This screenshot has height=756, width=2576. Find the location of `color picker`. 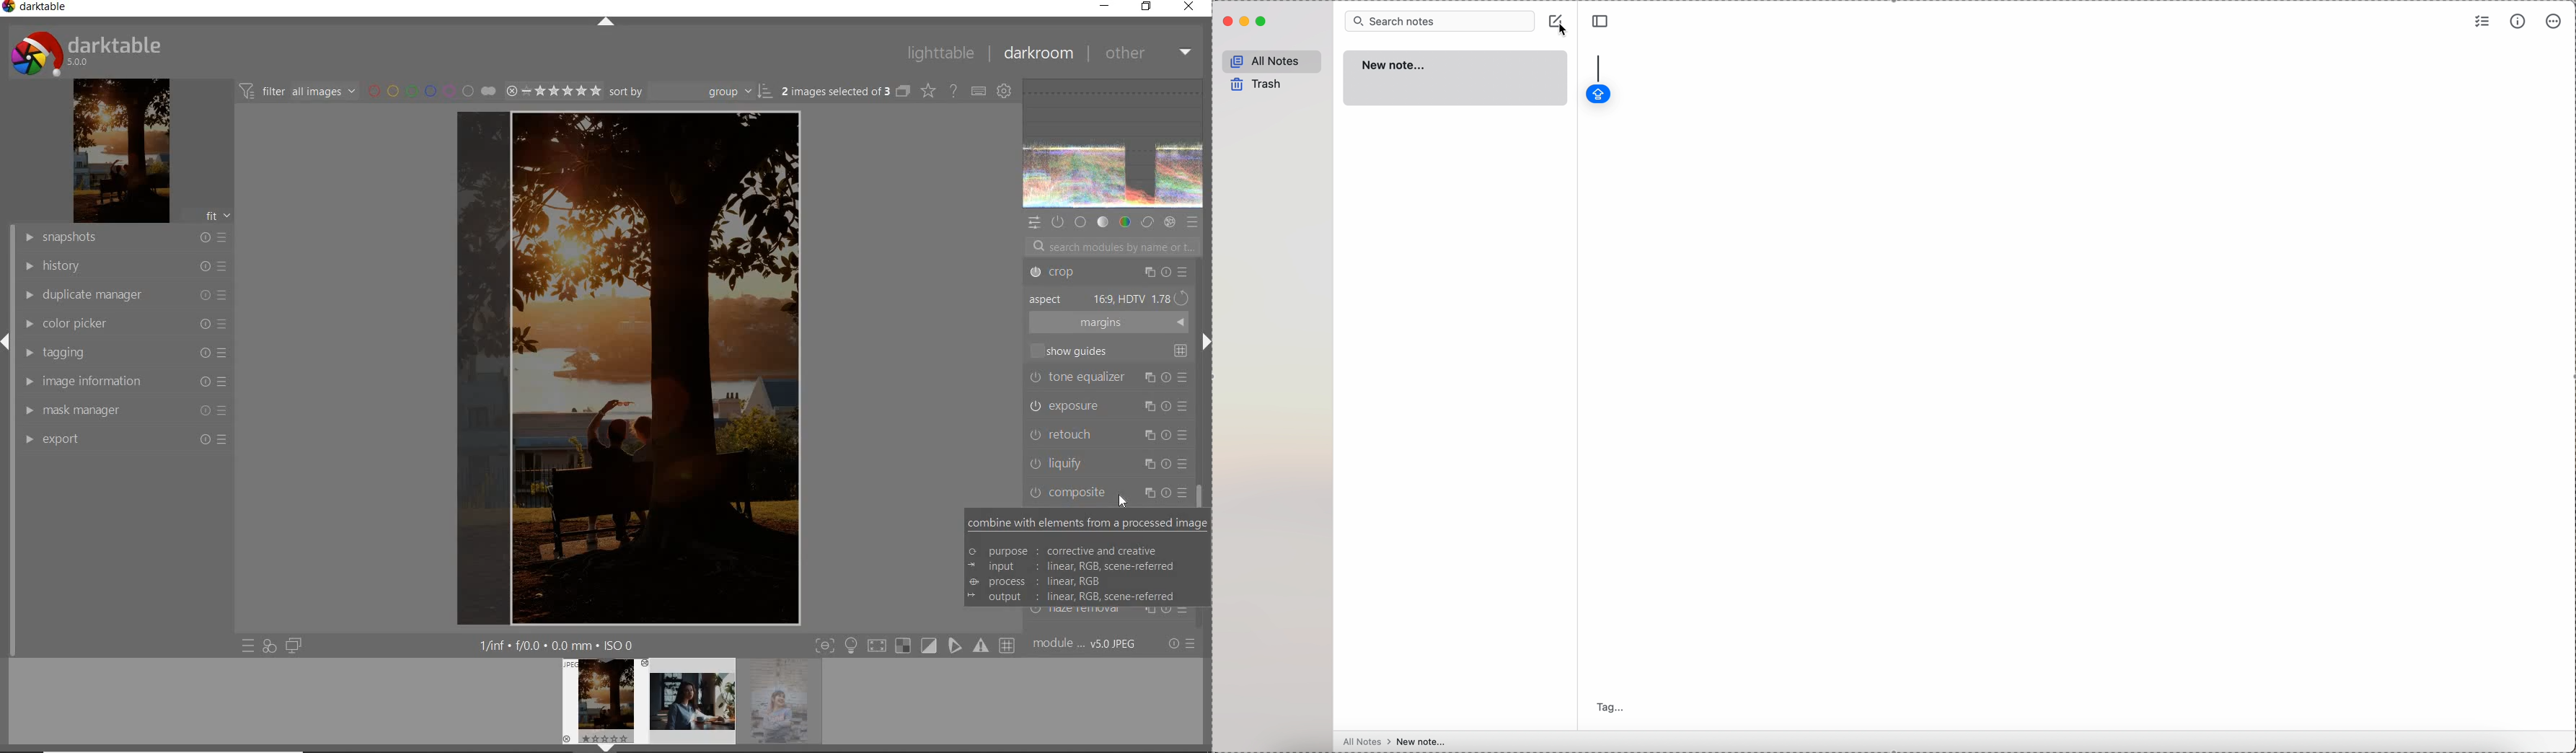

color picker is located at coordinates (123, 325).